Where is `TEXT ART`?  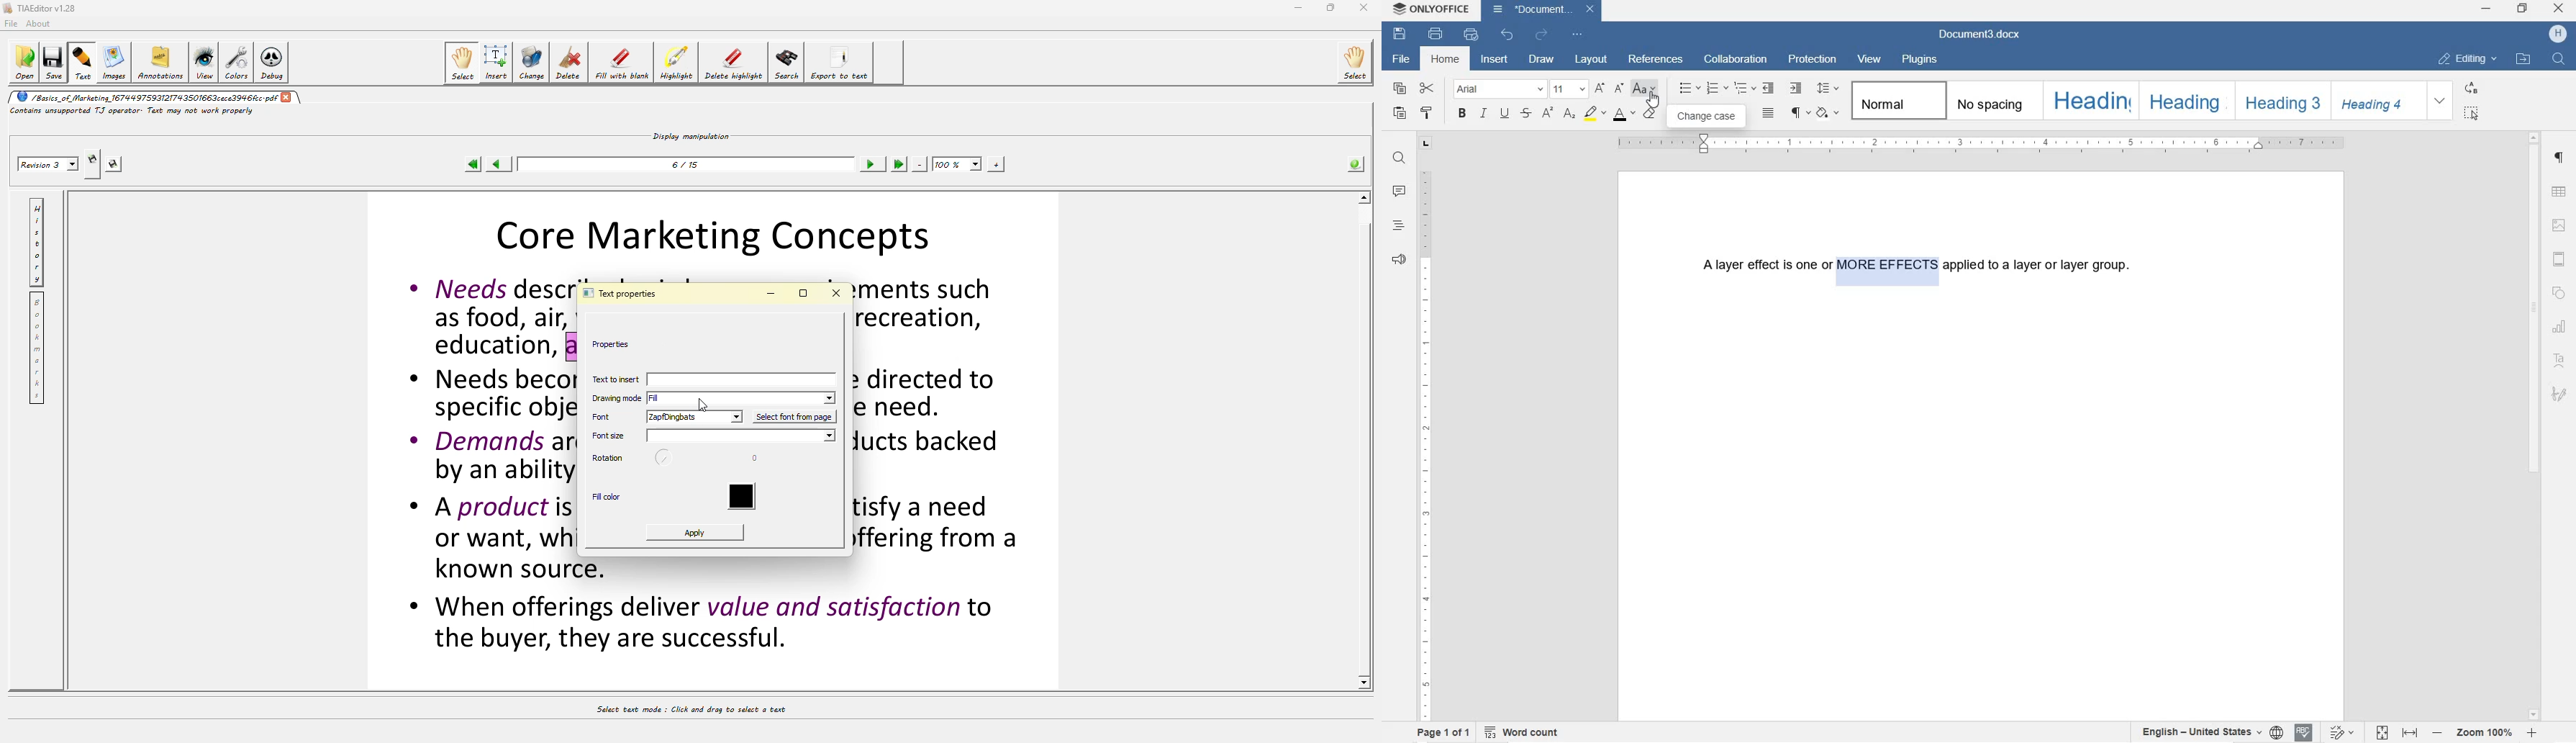
TEXT ART is located at coordinates (2561, 359).